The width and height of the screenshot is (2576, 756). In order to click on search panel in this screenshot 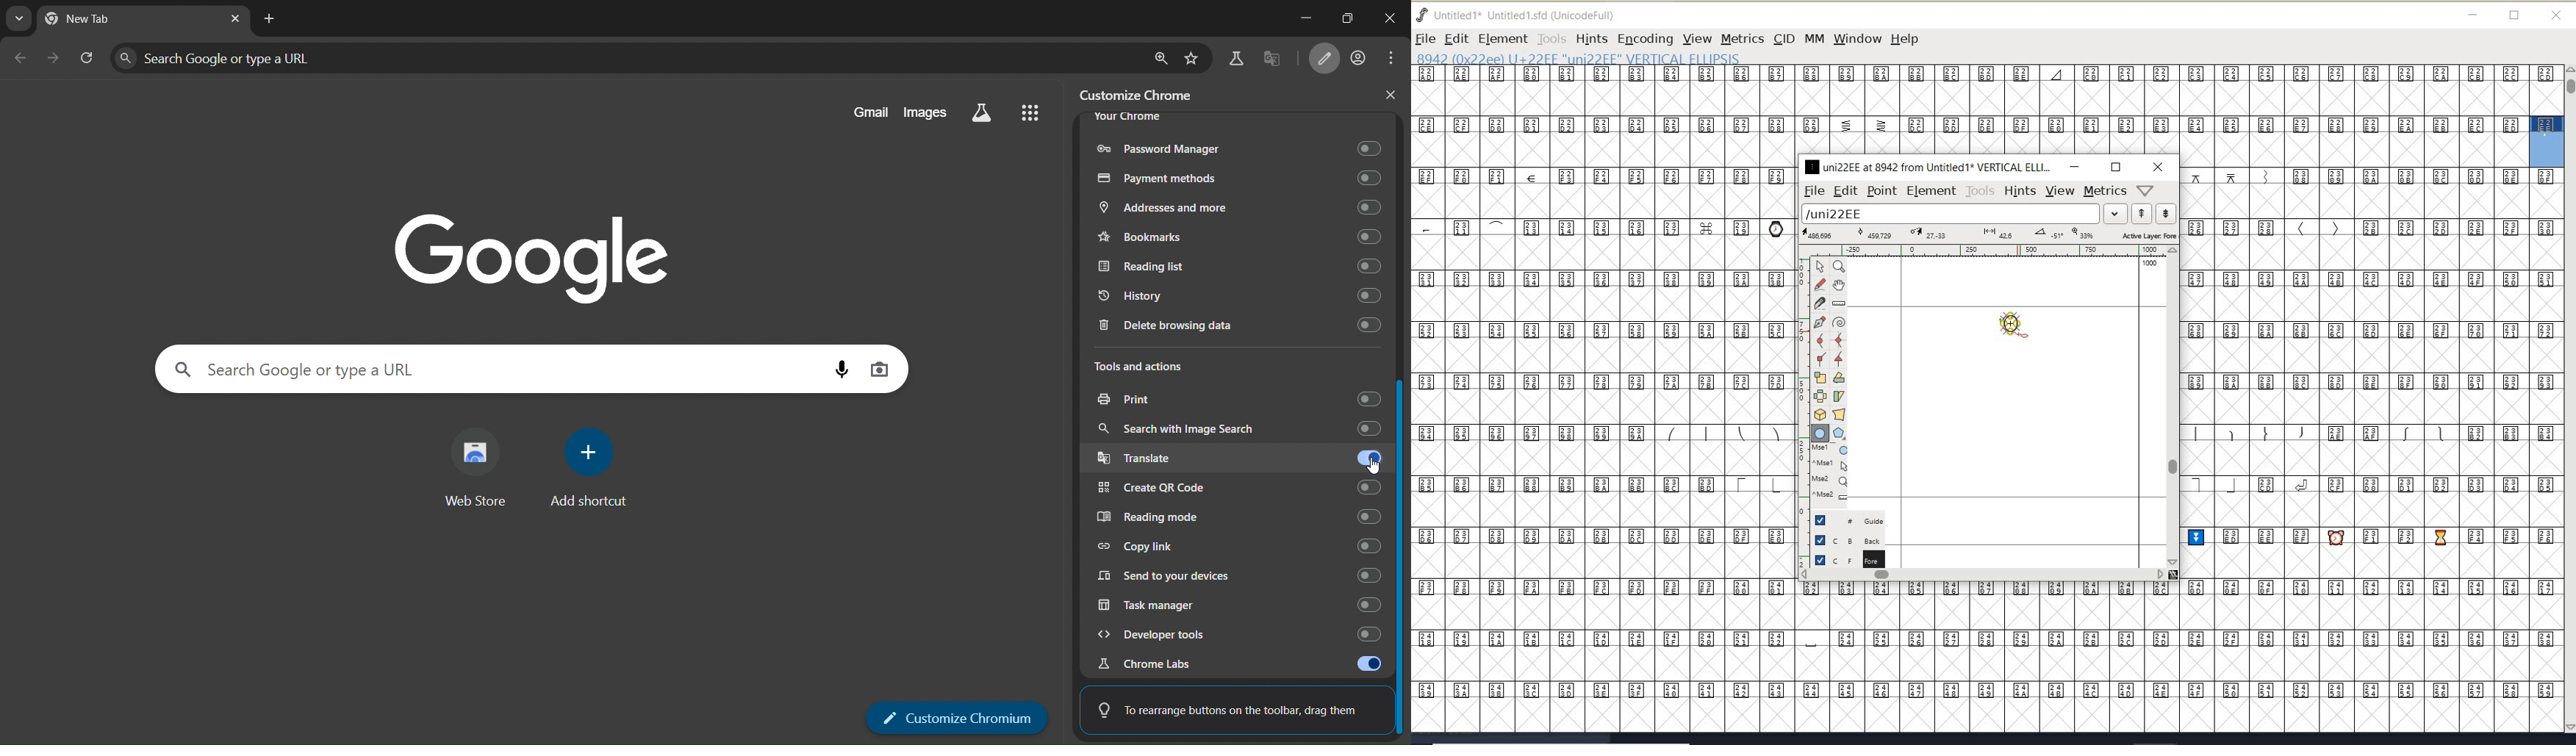, I will do `click(489, 369)`.